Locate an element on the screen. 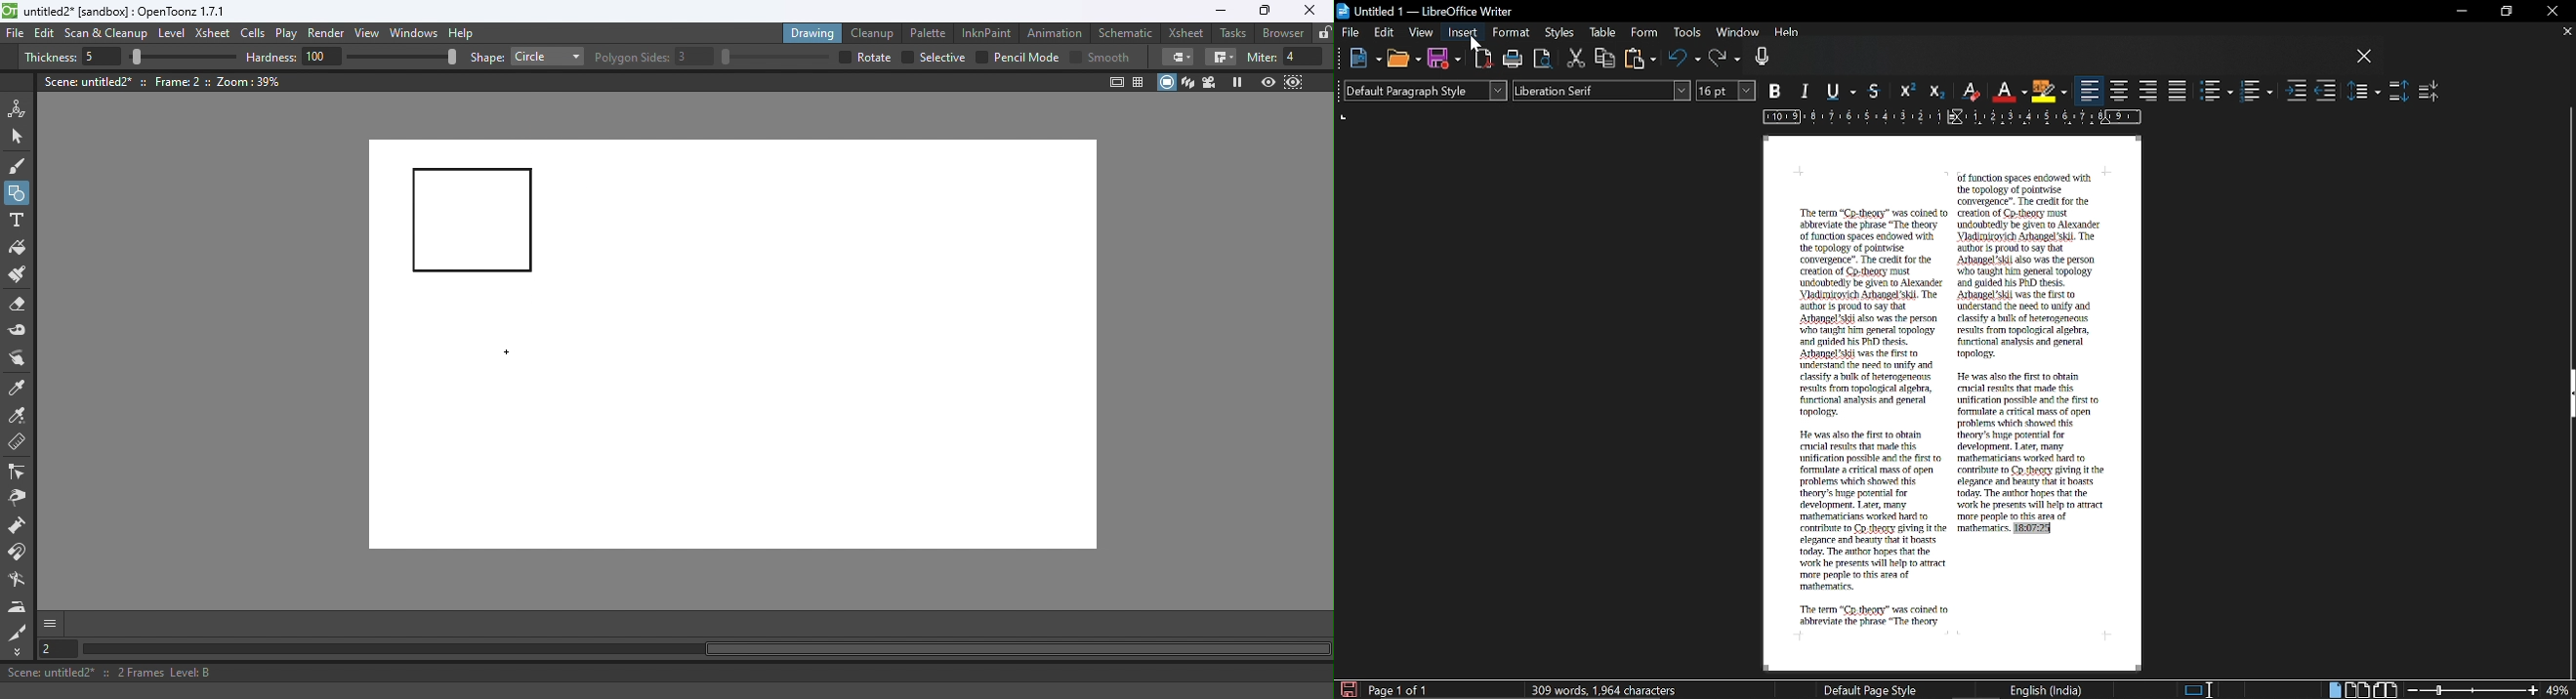 The image size is (2576, 700). Cursor is located at coordinates (507, 351).